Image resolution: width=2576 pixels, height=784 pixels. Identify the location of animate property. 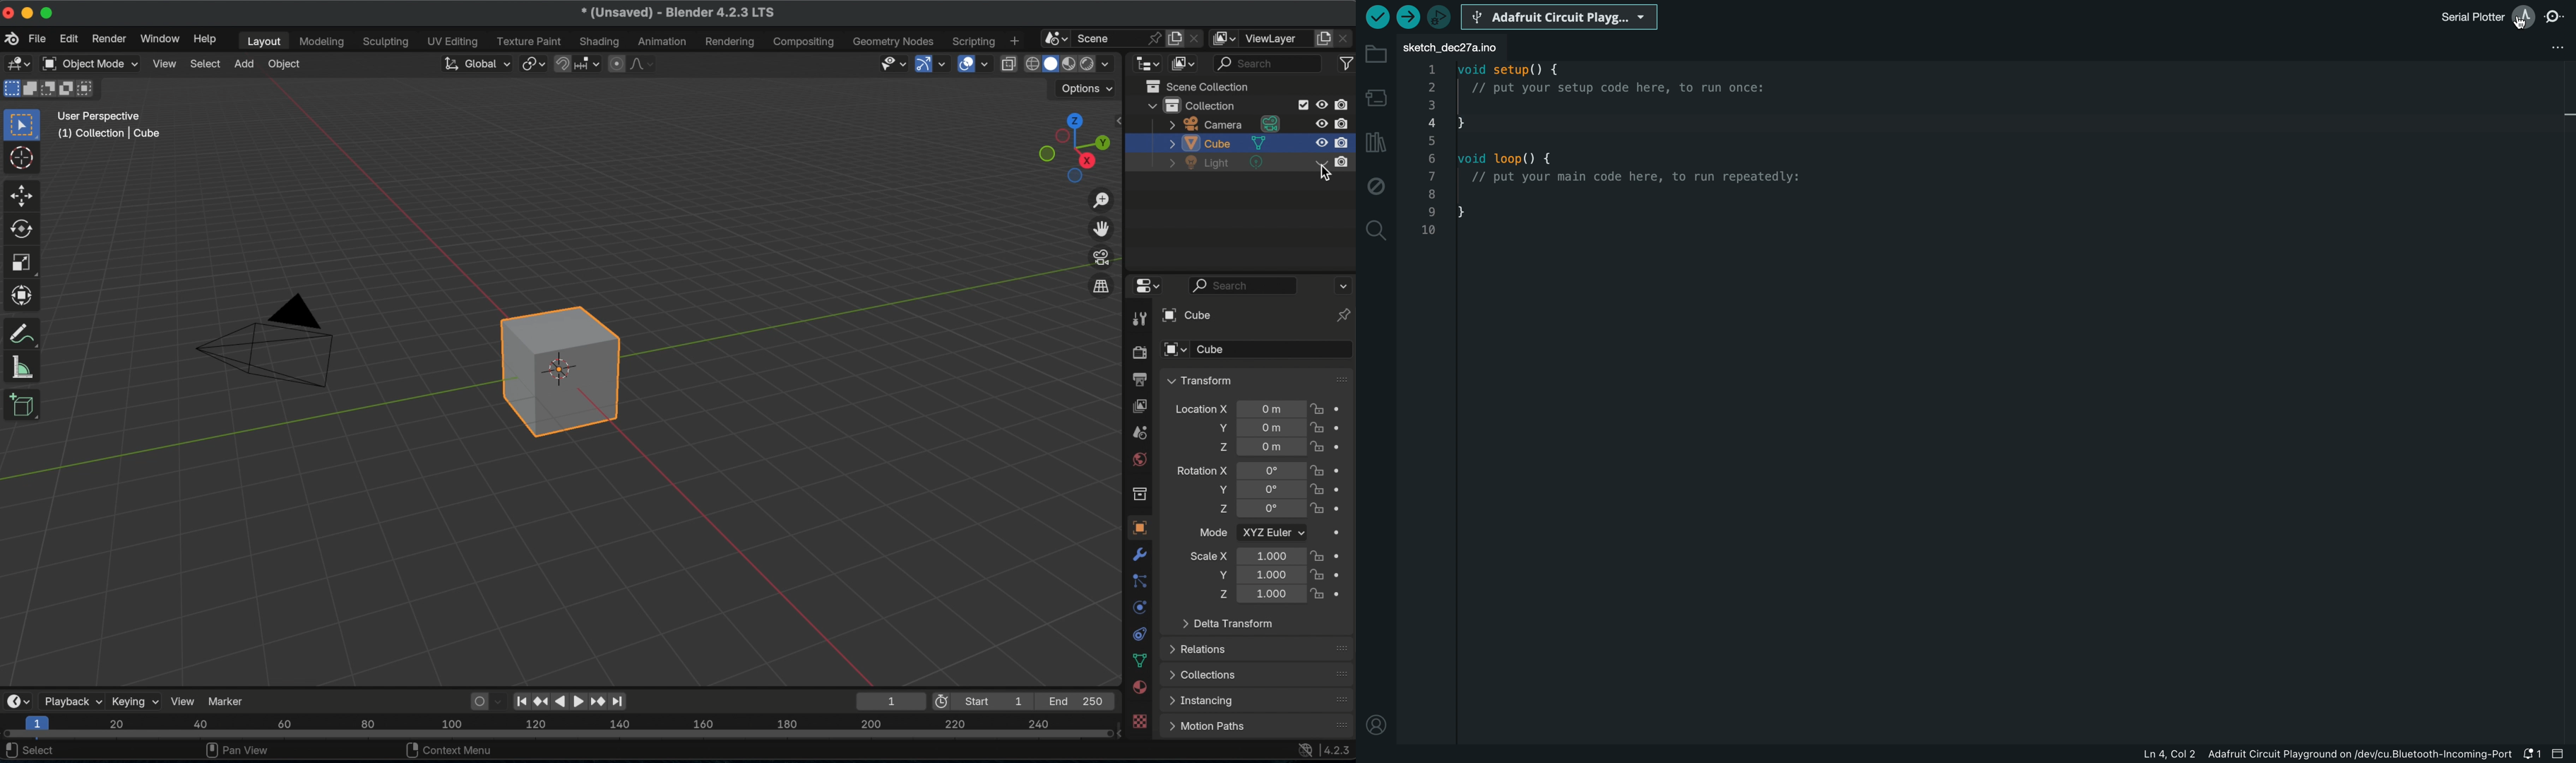
(1342, 427).